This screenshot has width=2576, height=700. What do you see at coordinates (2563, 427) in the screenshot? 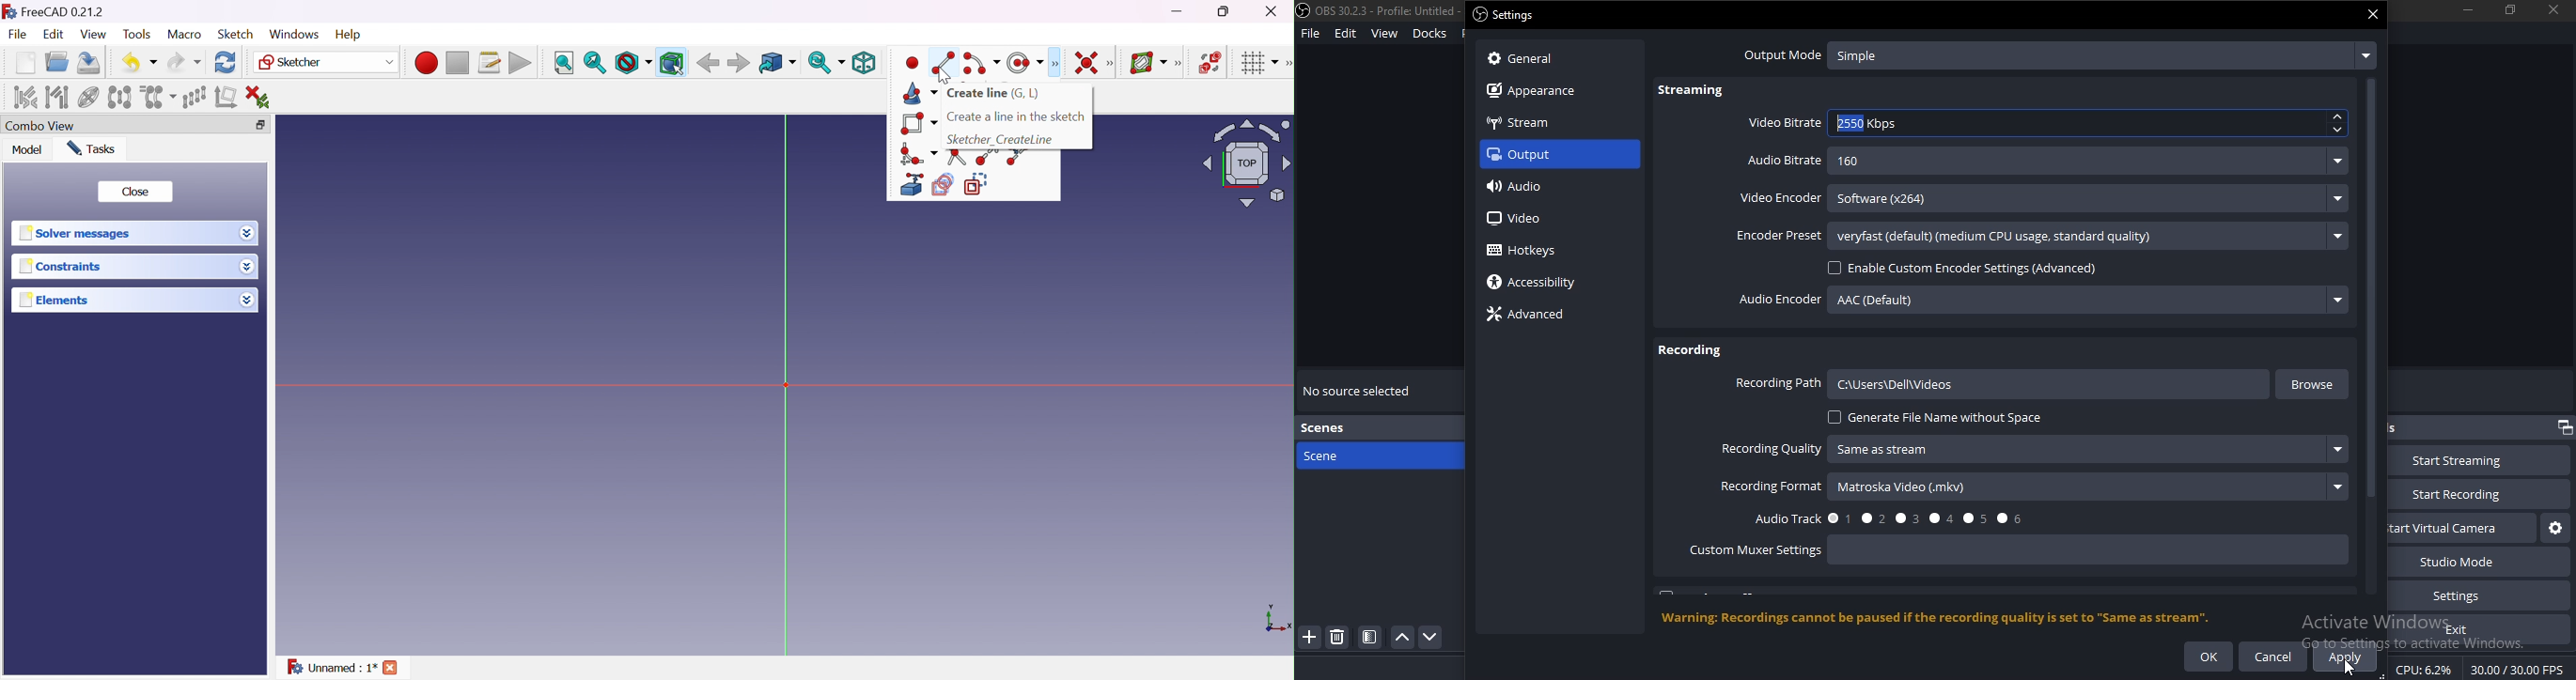
I see `restore` at bounding box center [2563, 427].